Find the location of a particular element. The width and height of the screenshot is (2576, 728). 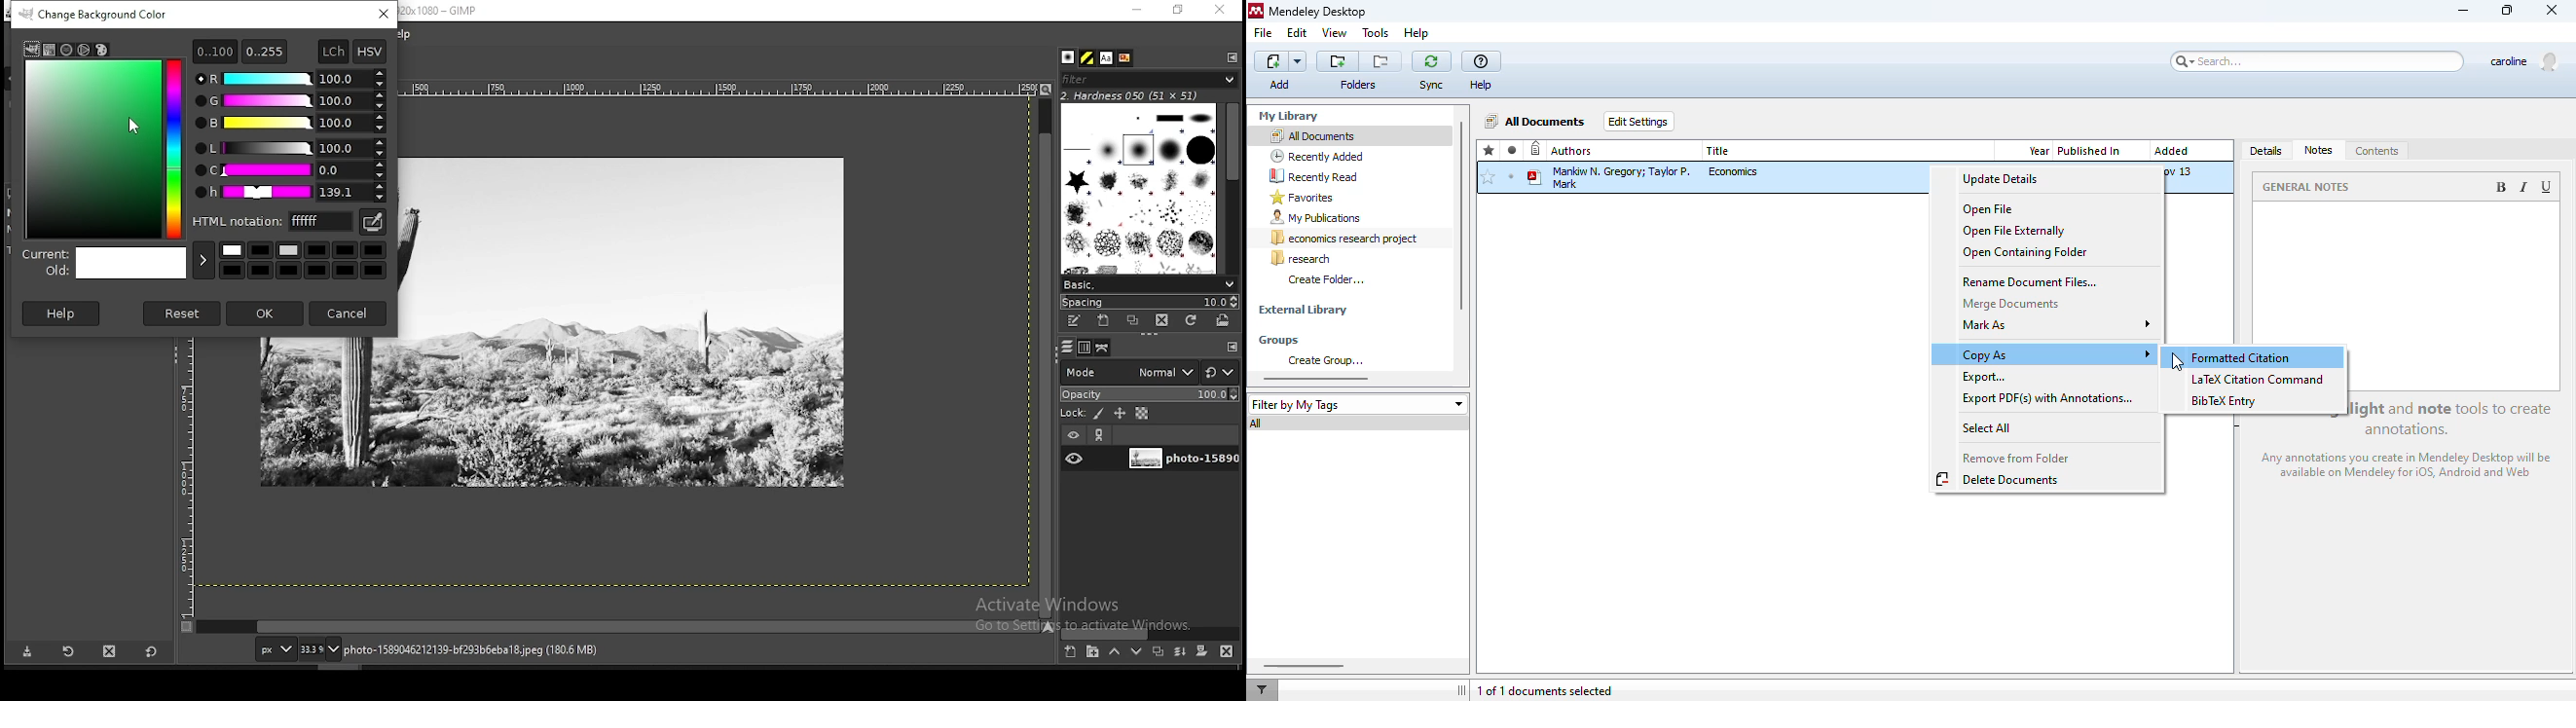

layers is located at coordinates (1067, 348).